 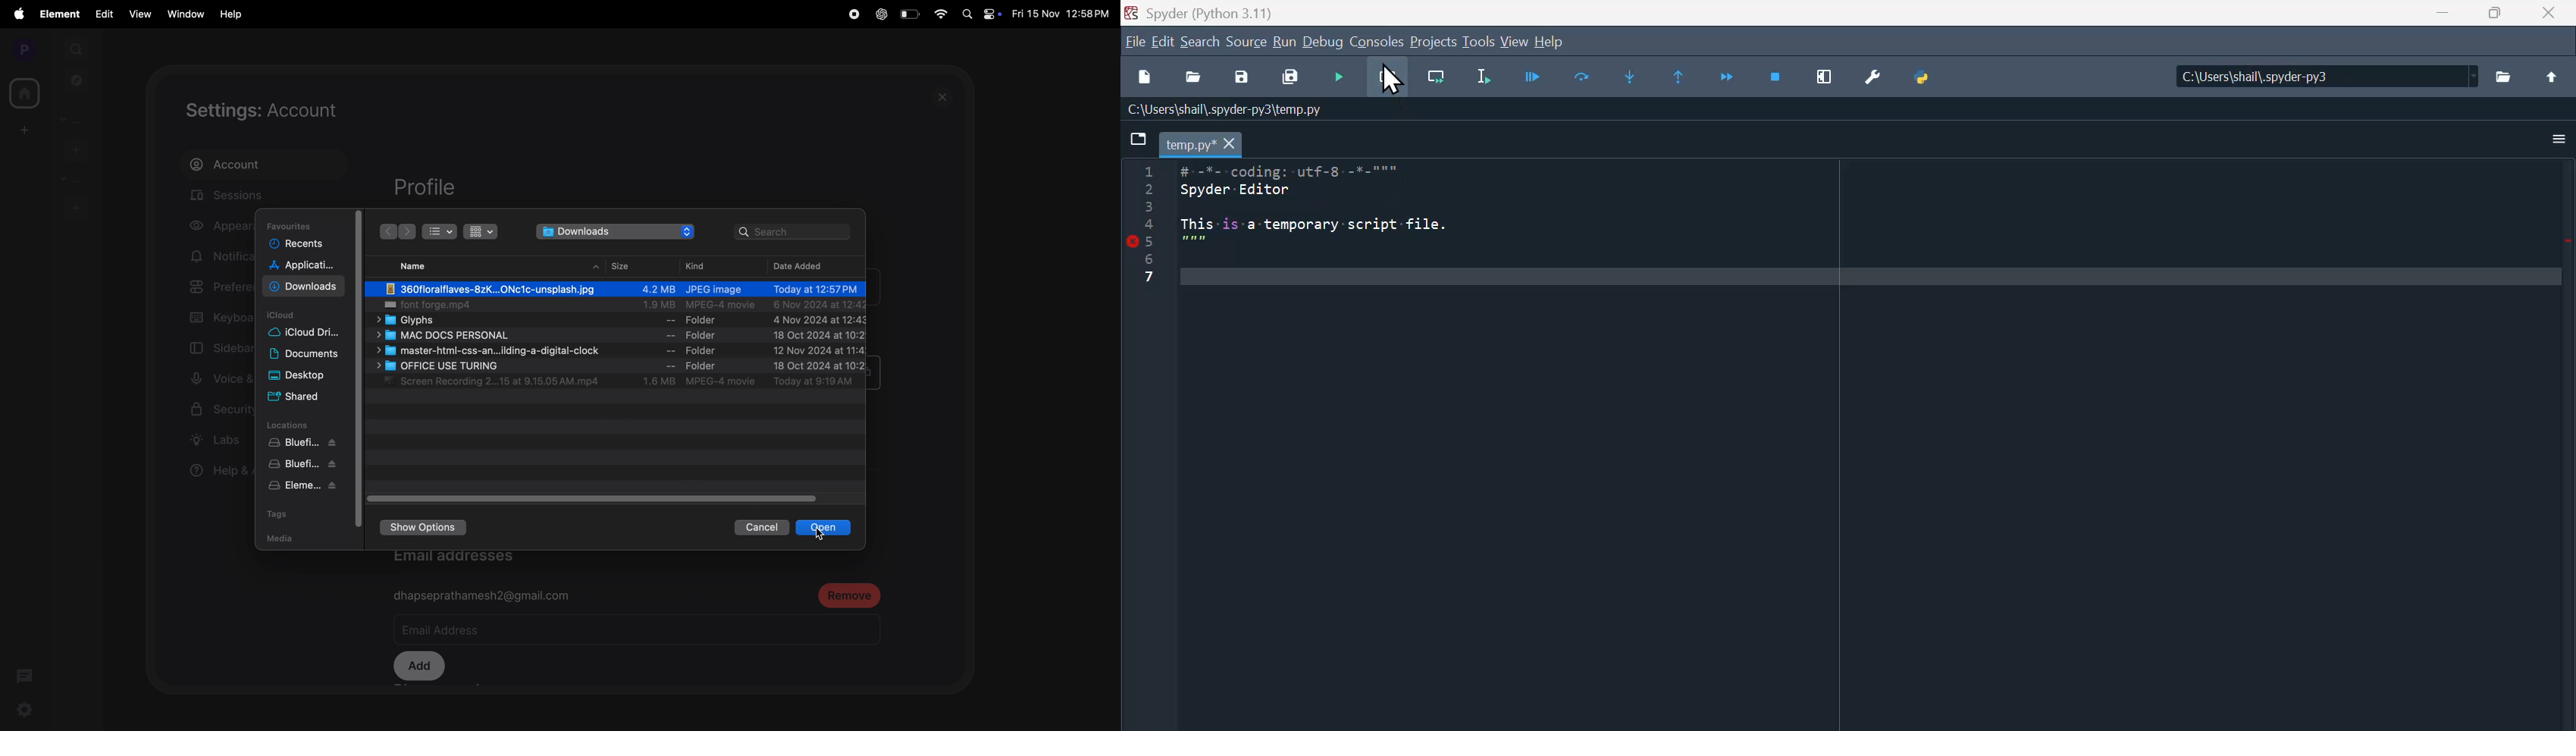 What do you see at coordinates (1434, 41) in the screenshot?
I see `Projects` at bounding box center [1434, 41].